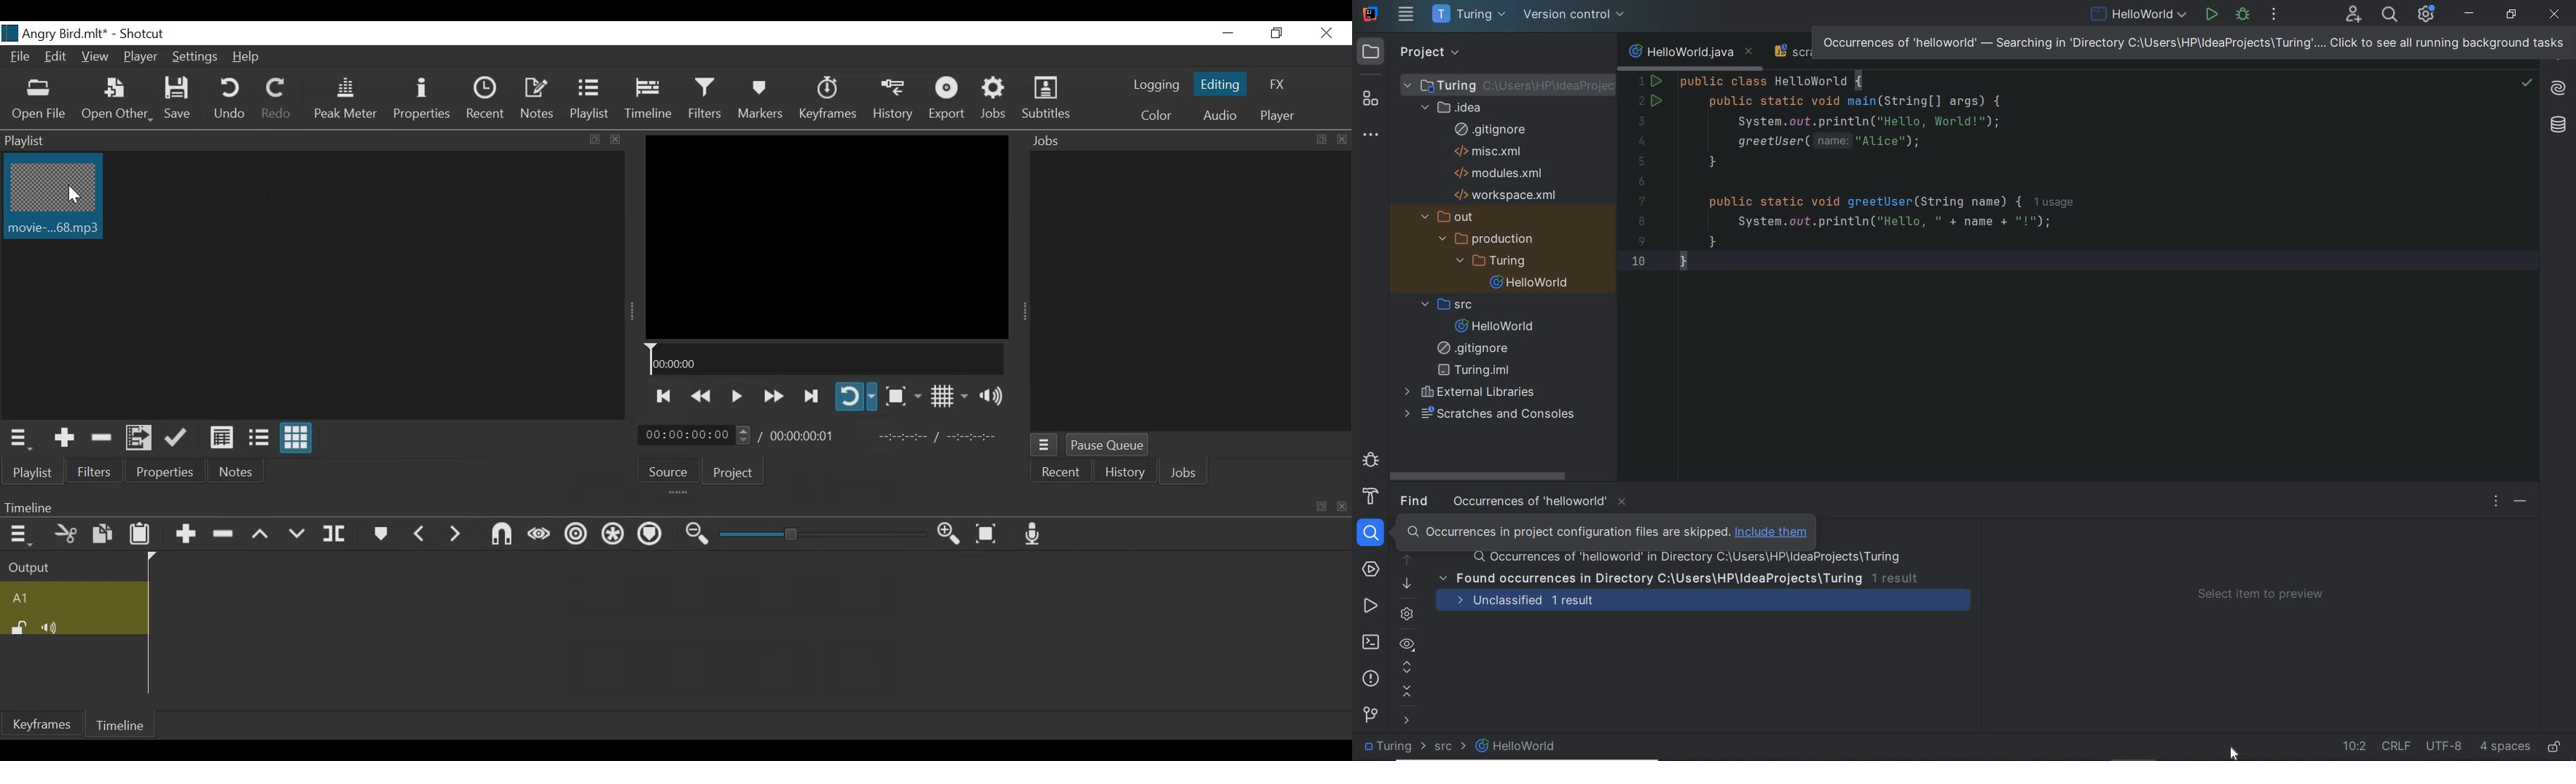  What do you see at coordinates (39, 99) in the screenshot?
I see `Open File` at bounding box center [39, 99].